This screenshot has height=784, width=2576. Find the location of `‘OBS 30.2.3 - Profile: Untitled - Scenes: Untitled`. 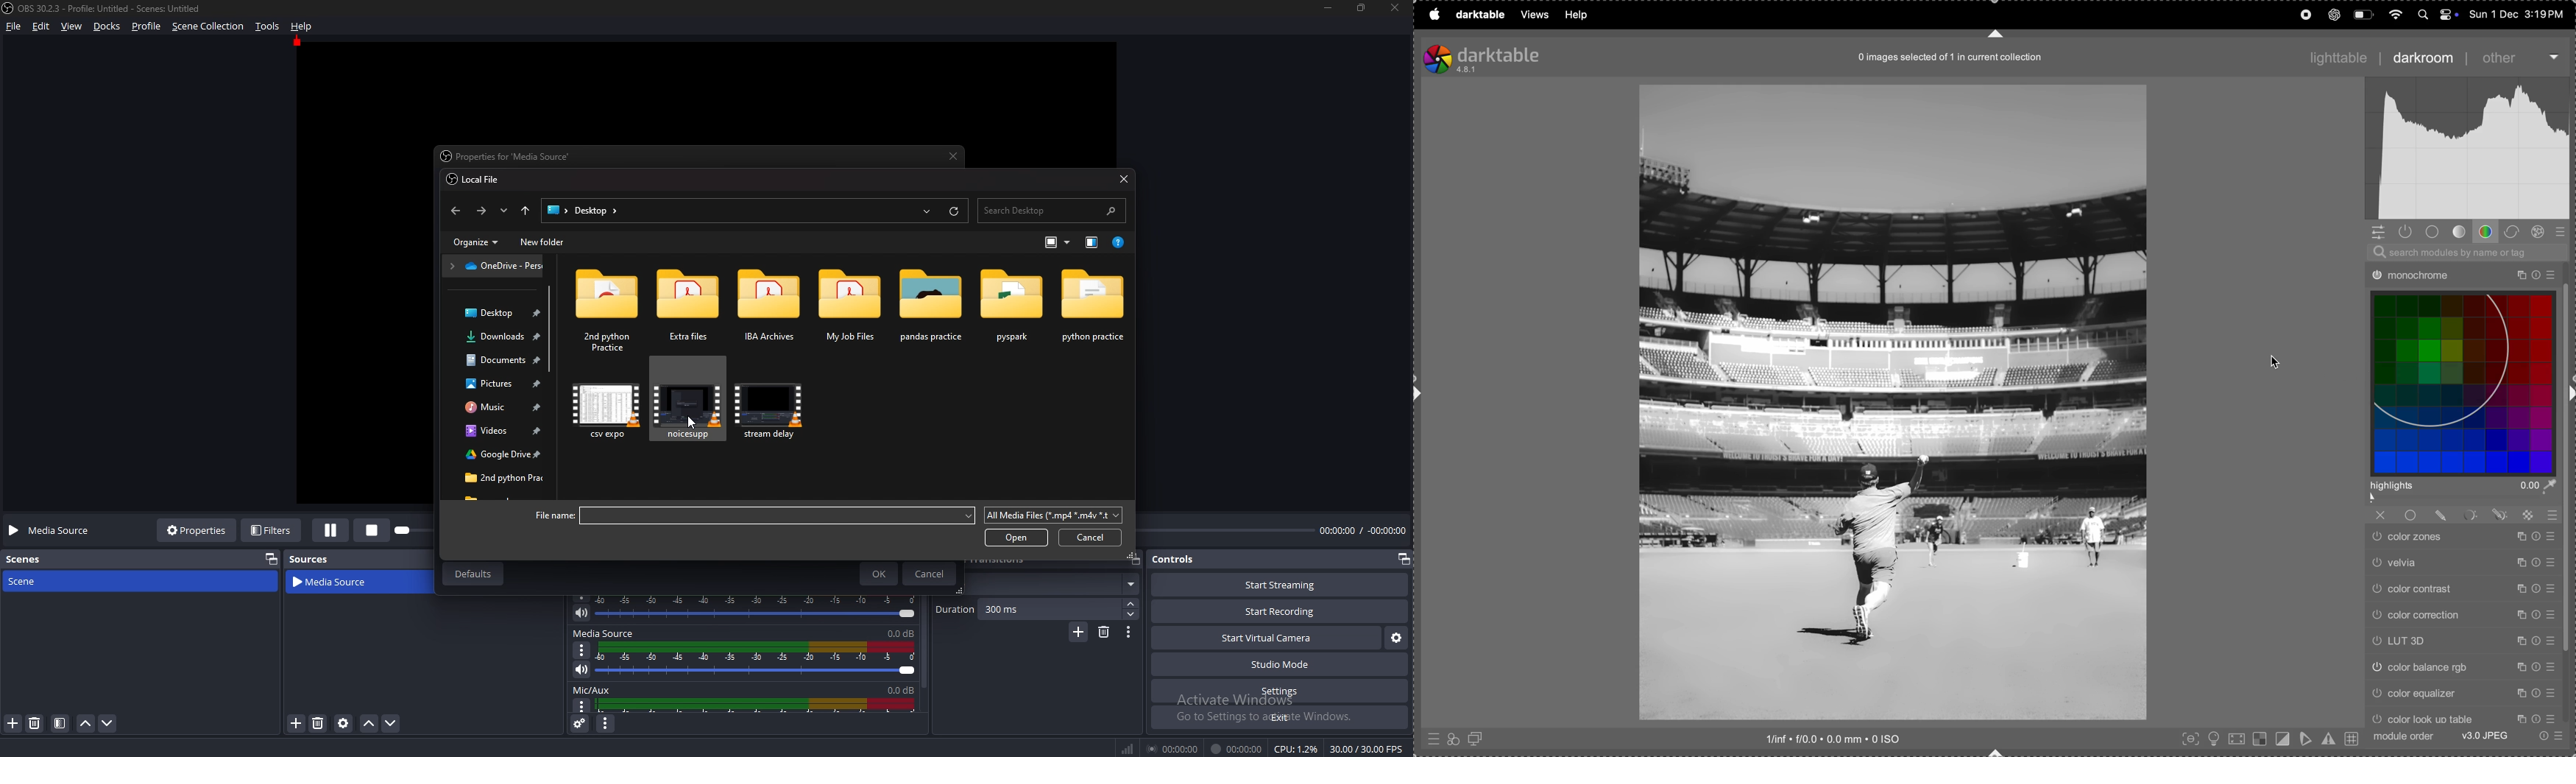

‘OBS 30.2.3 - Profile: Untitled - Scenes: Untitled is located at coordinates (112, 8).